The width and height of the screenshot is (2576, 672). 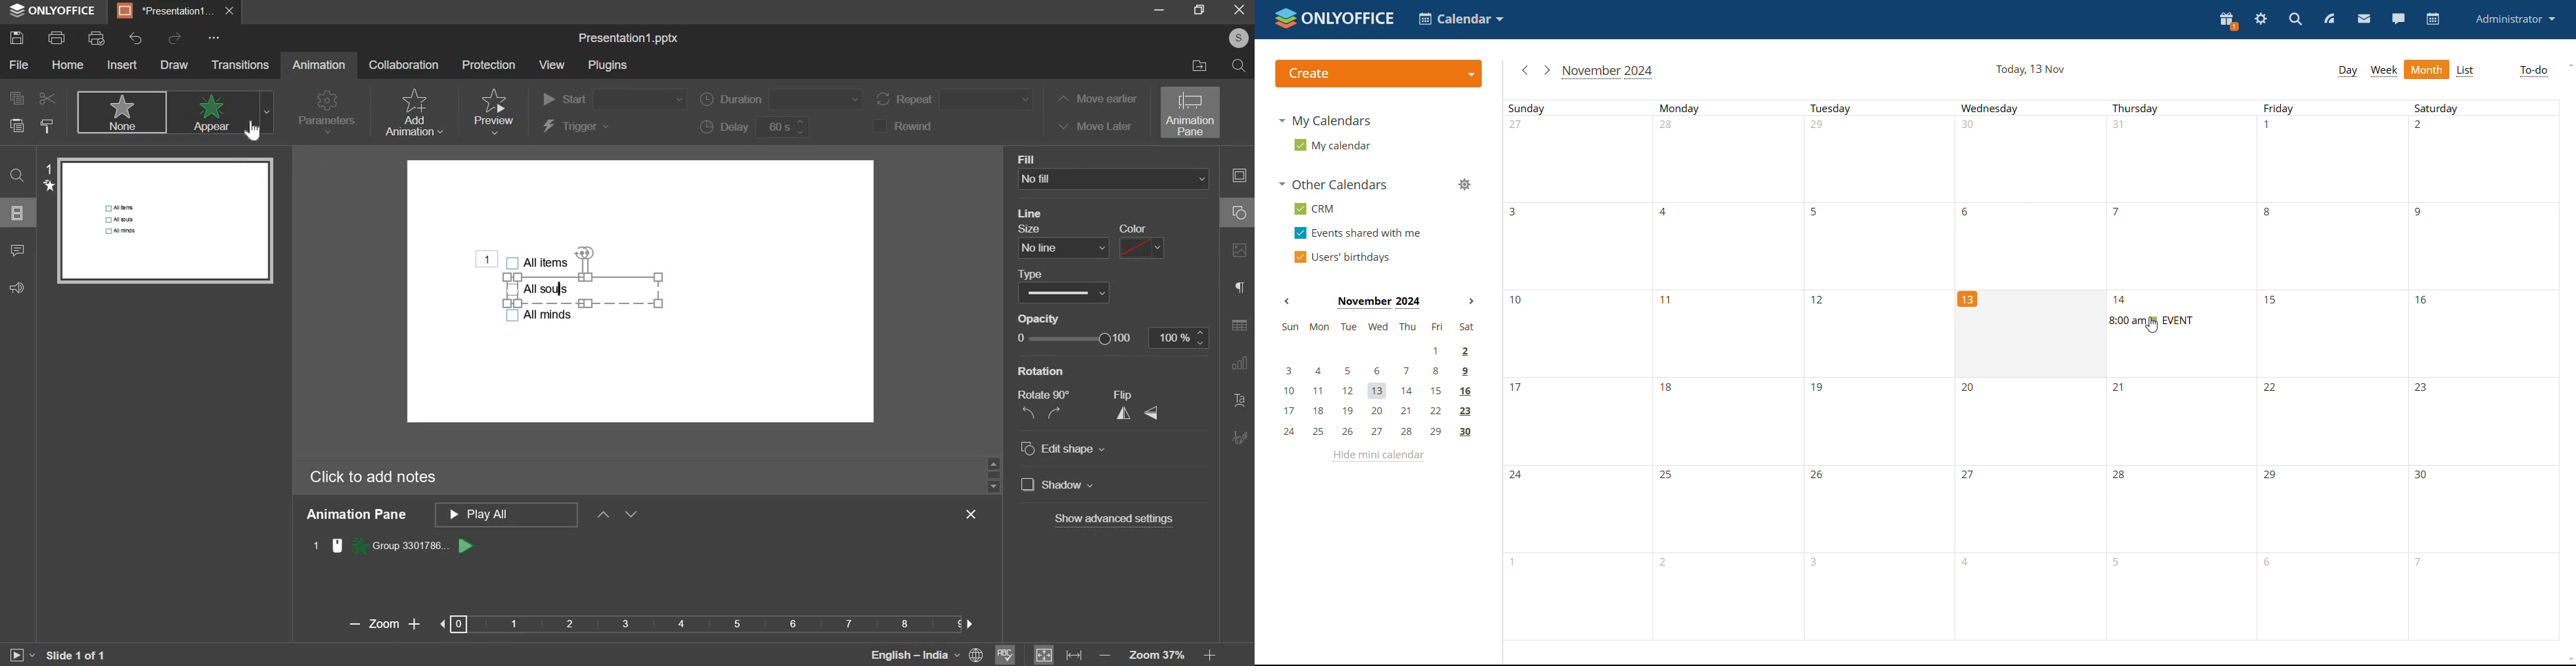 I want to click on feedback, so click(x=23, y=287).